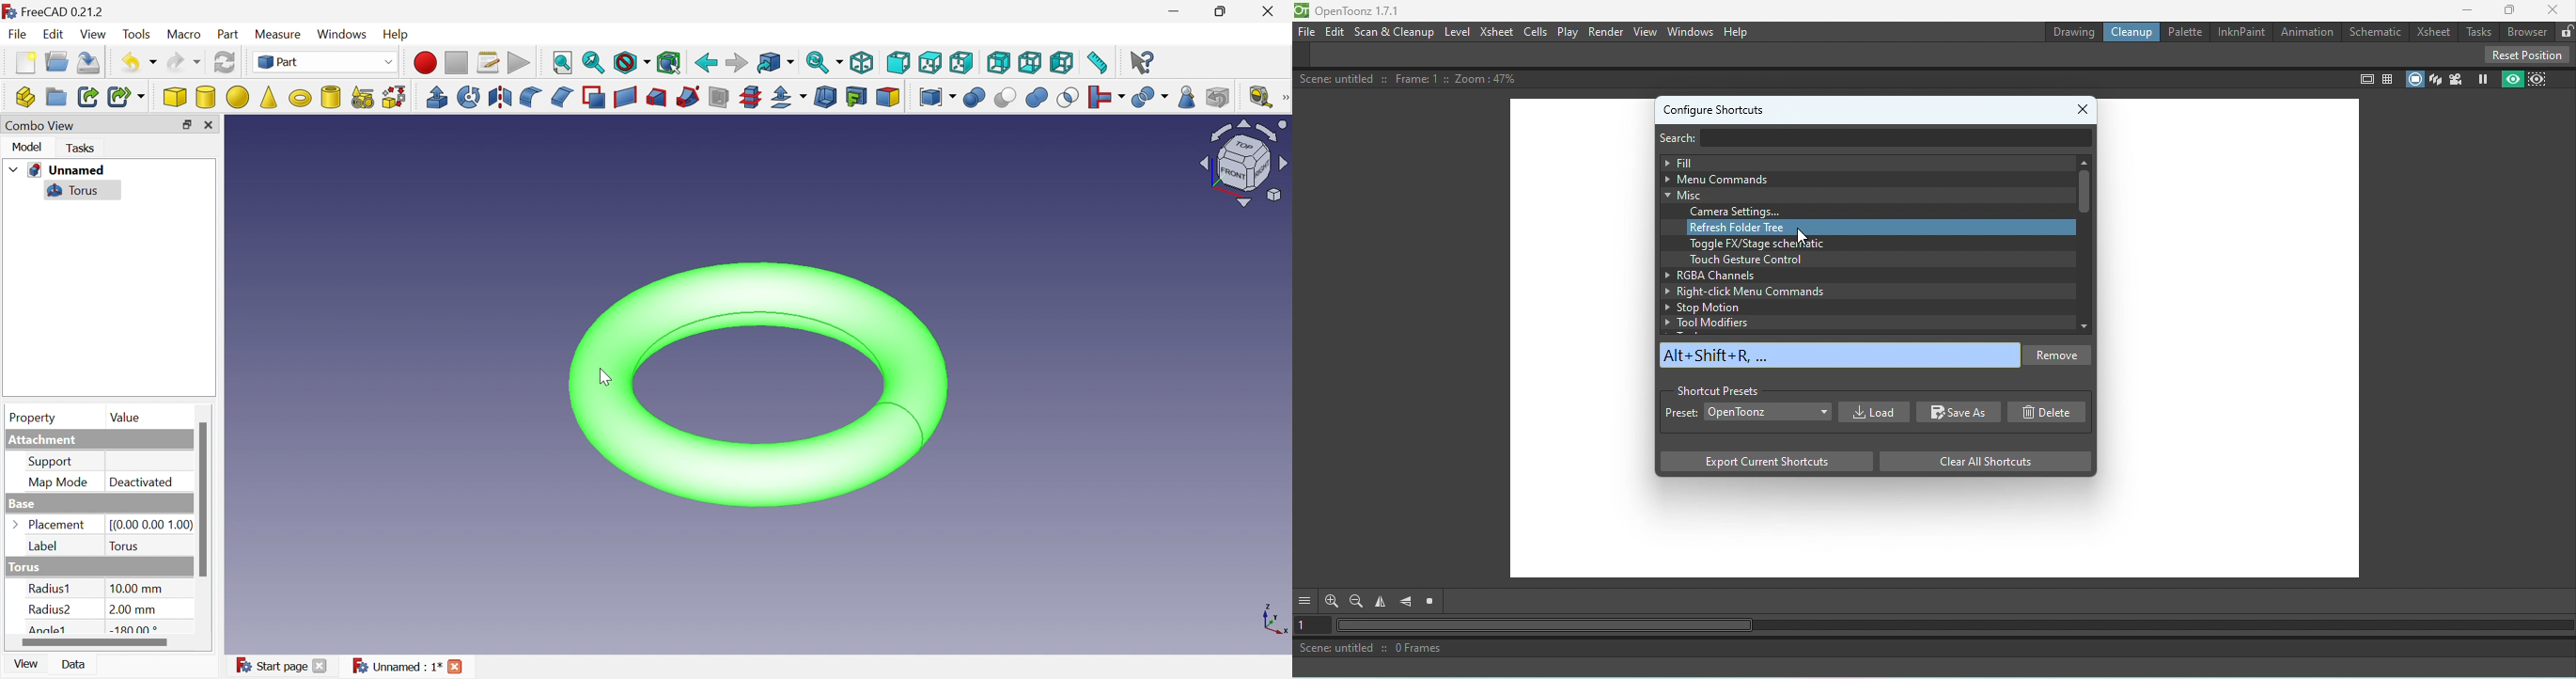 The width and height of the screenshot is (2576, 700). I want to click on Angle1, so click(48, 629).